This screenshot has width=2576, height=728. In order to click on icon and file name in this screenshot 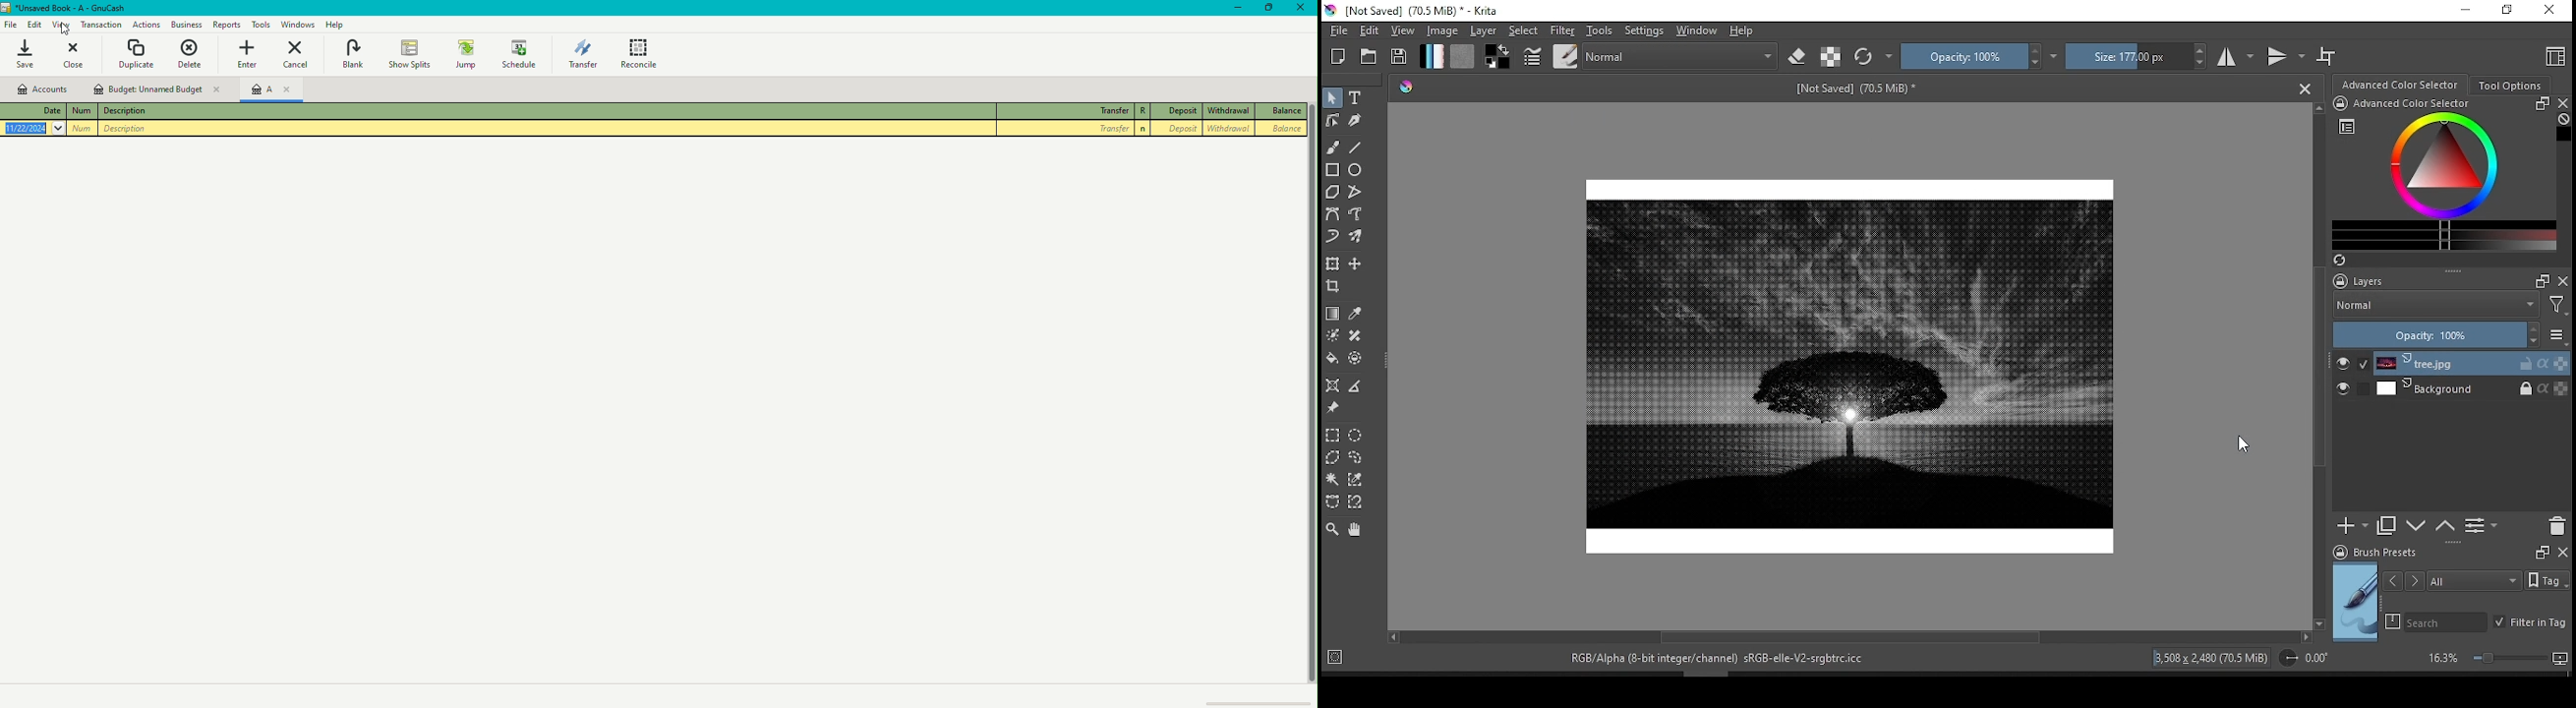, I will do `click(1428, 11)`.